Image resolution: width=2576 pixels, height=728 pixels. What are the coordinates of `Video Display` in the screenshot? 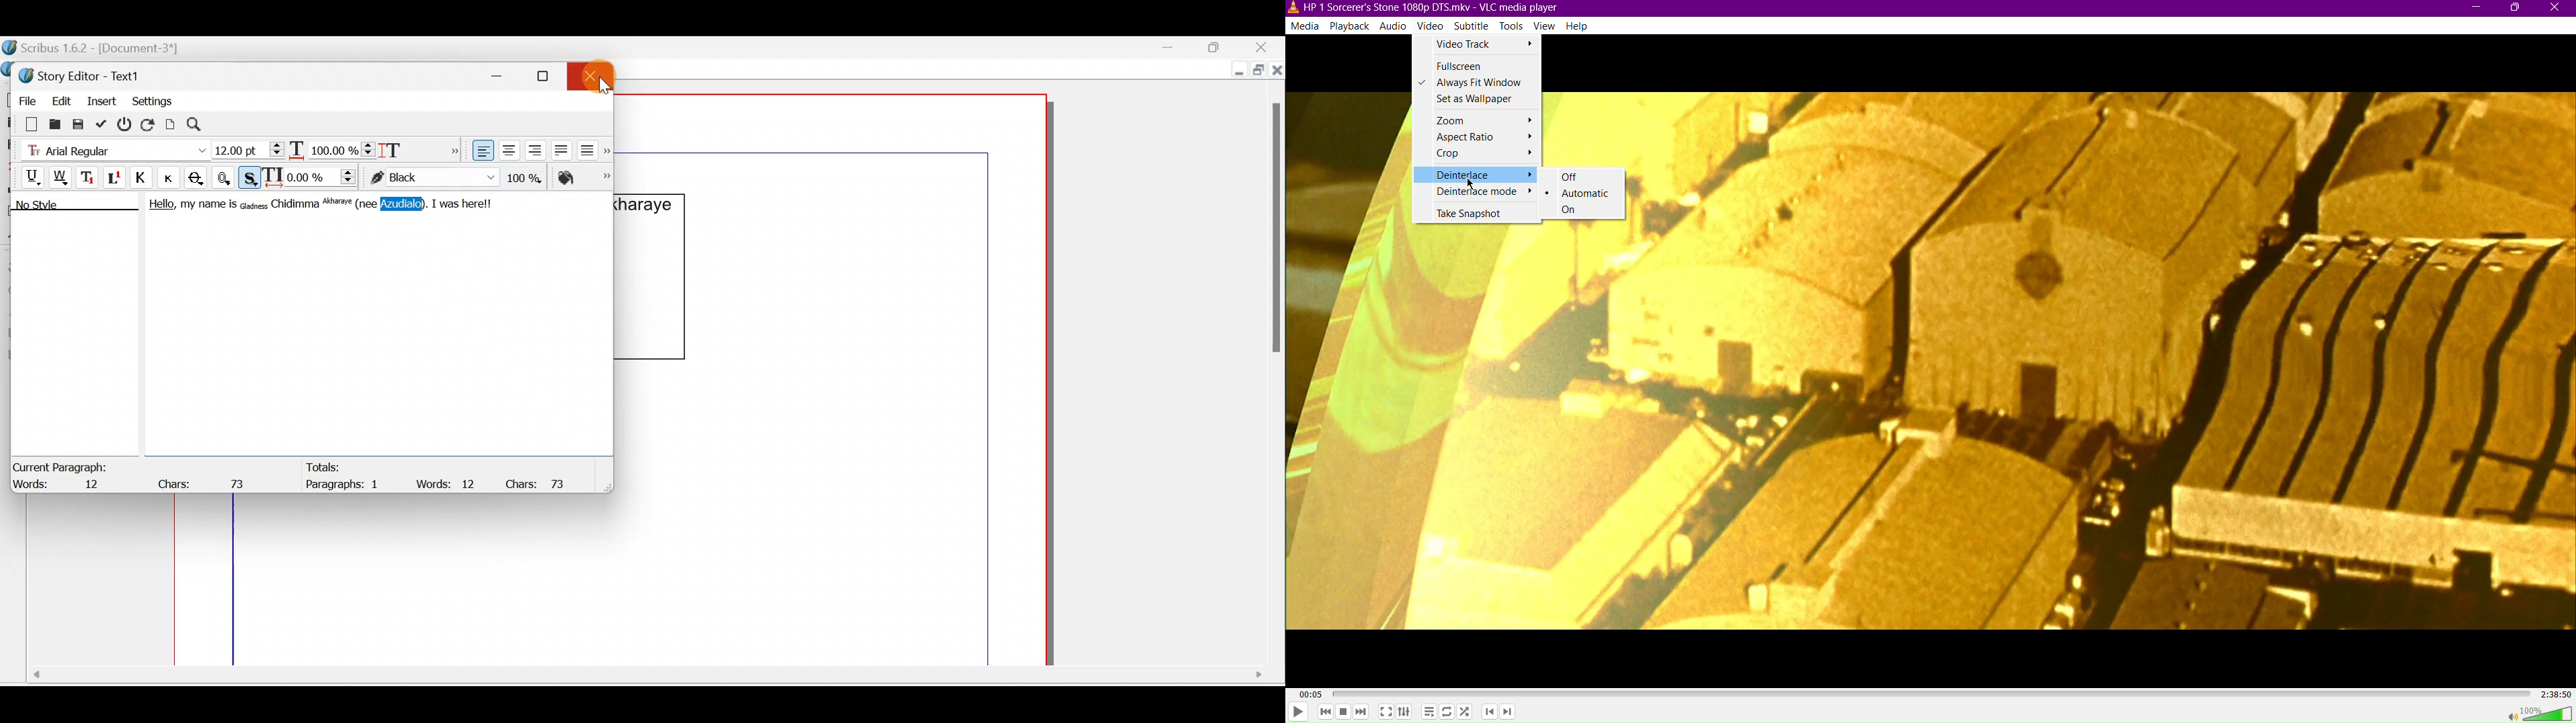 It's located at (2107, 360).